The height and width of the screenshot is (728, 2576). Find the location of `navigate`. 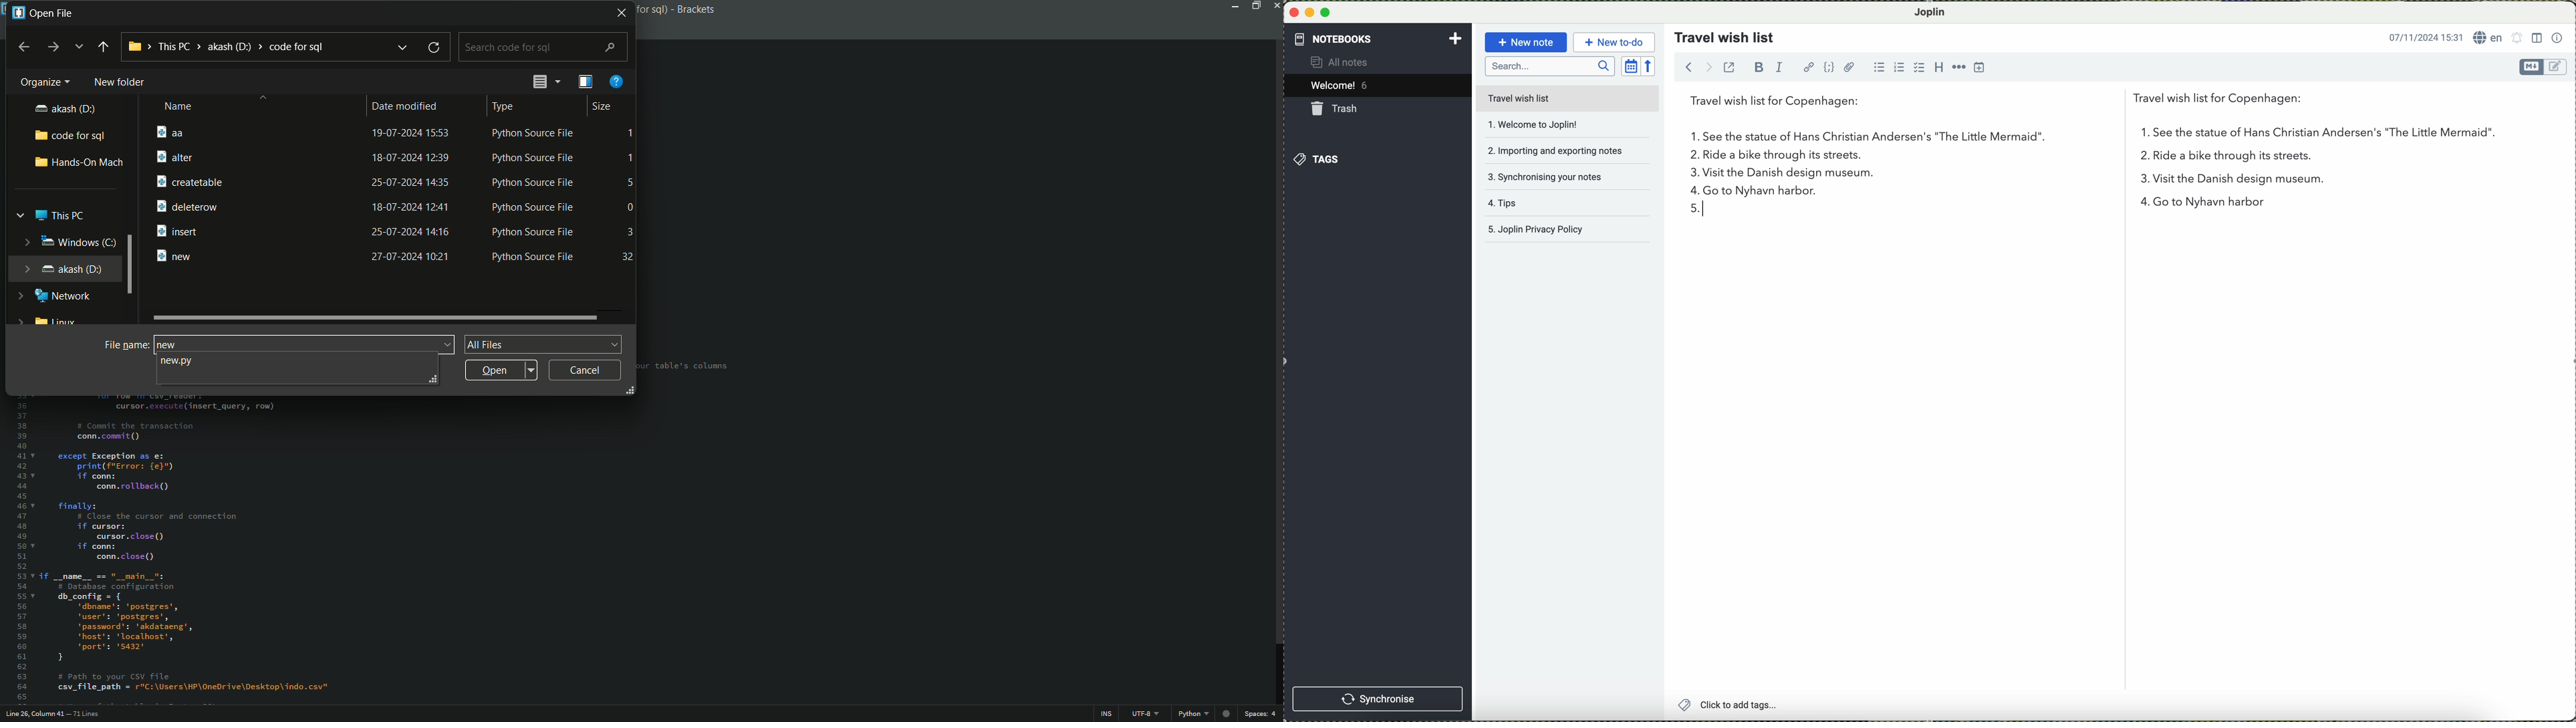

navigate is located at coordinates (1693, 69).